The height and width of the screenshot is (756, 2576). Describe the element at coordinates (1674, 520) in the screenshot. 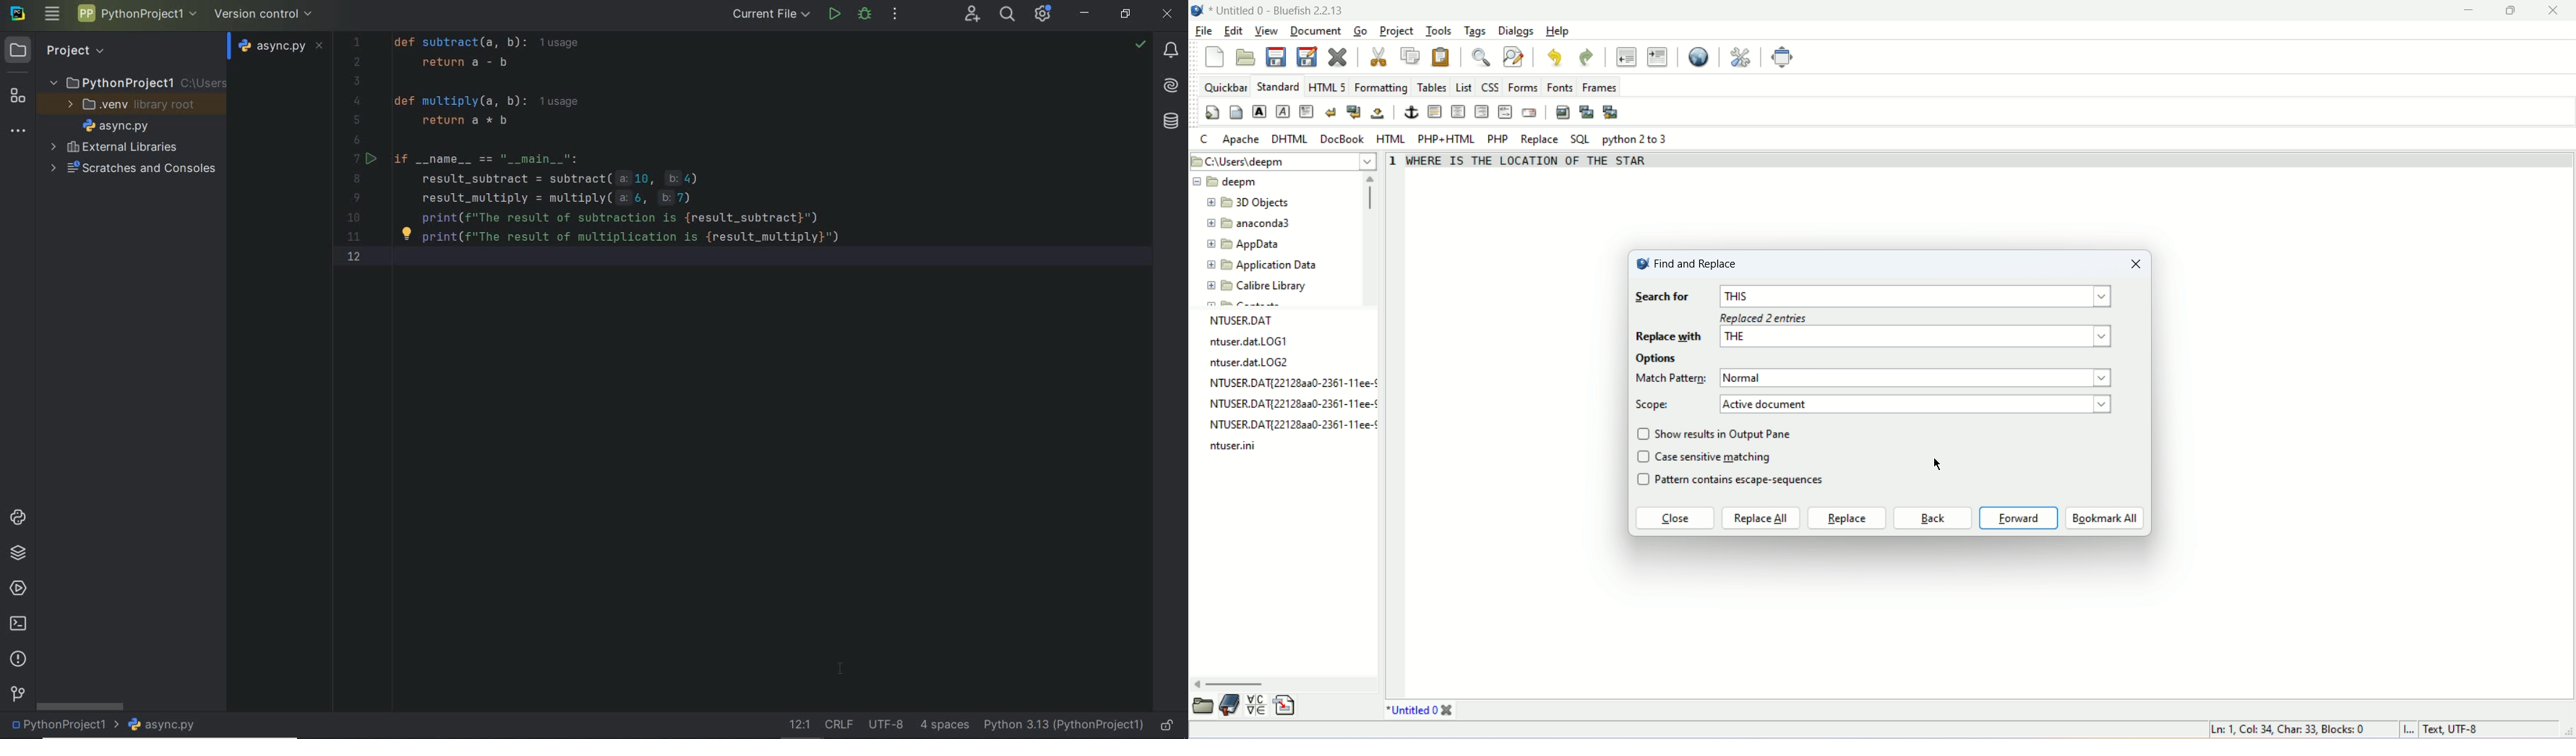

I see `close` at that location.